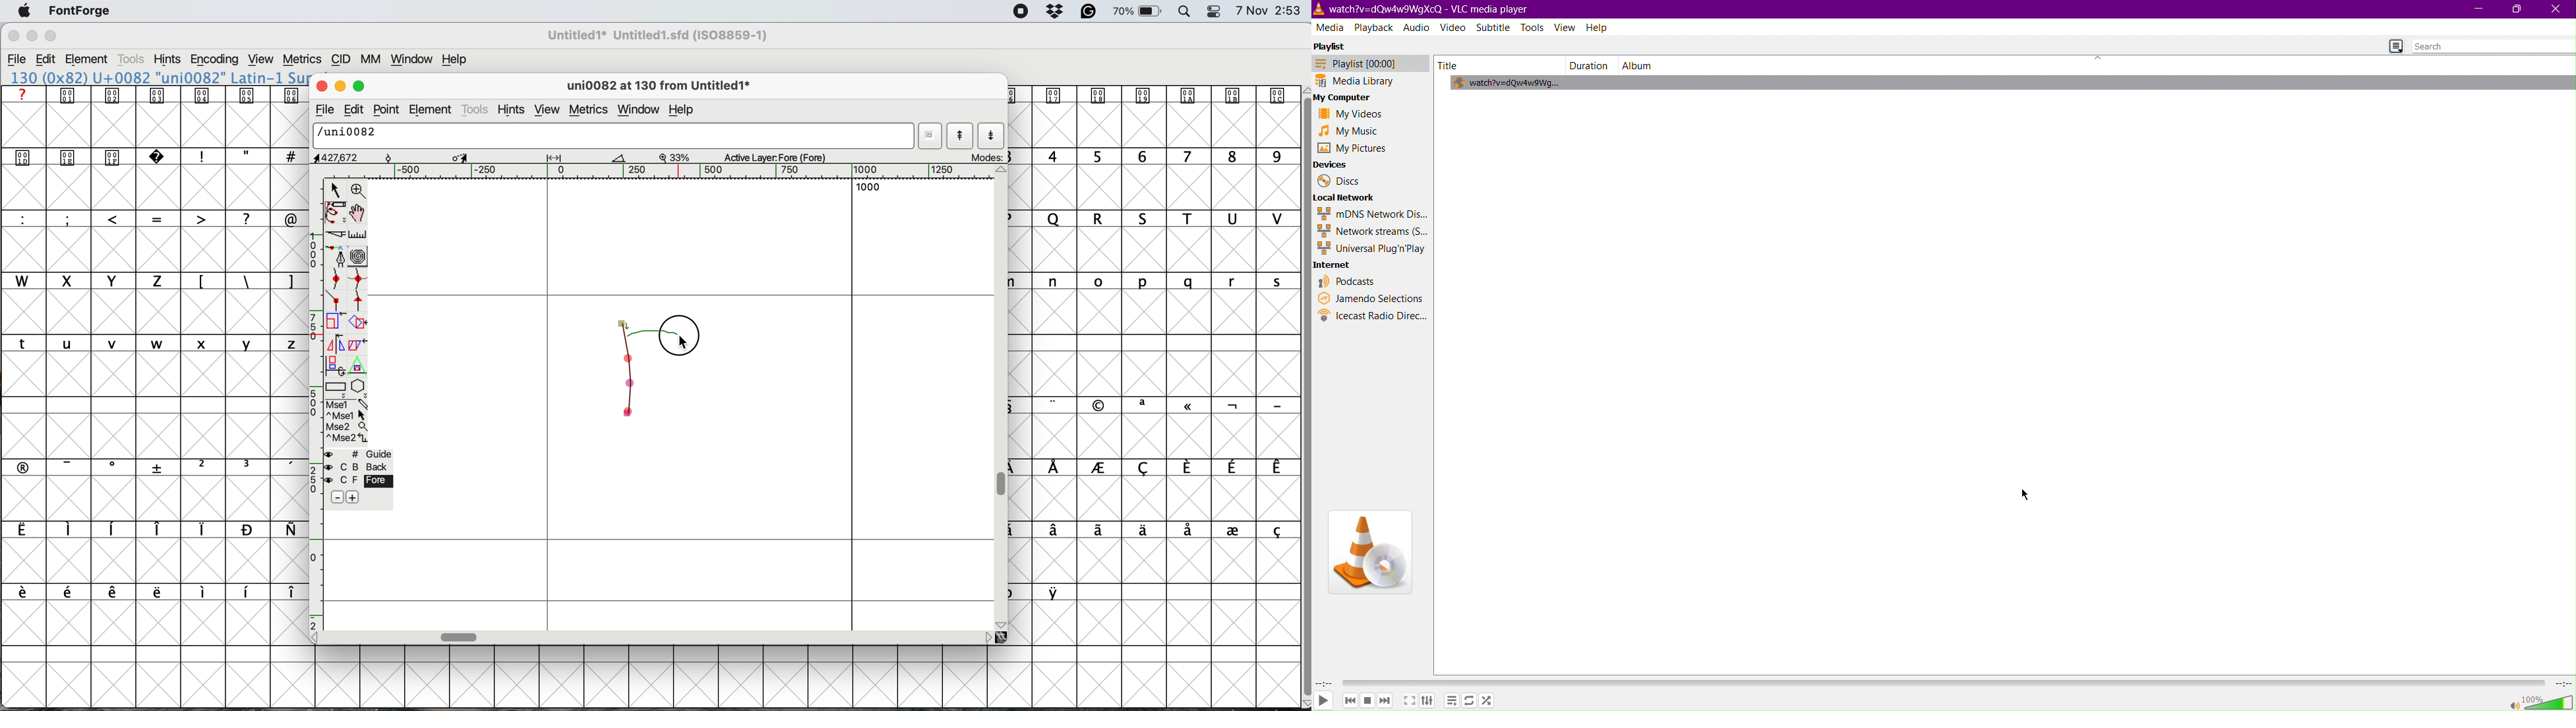 The height and width of the screenshot is (728, 2576). What do you see at coordinates (244, 156) in the screenshot?
I see `special characters` at bounding box center [244, 156].